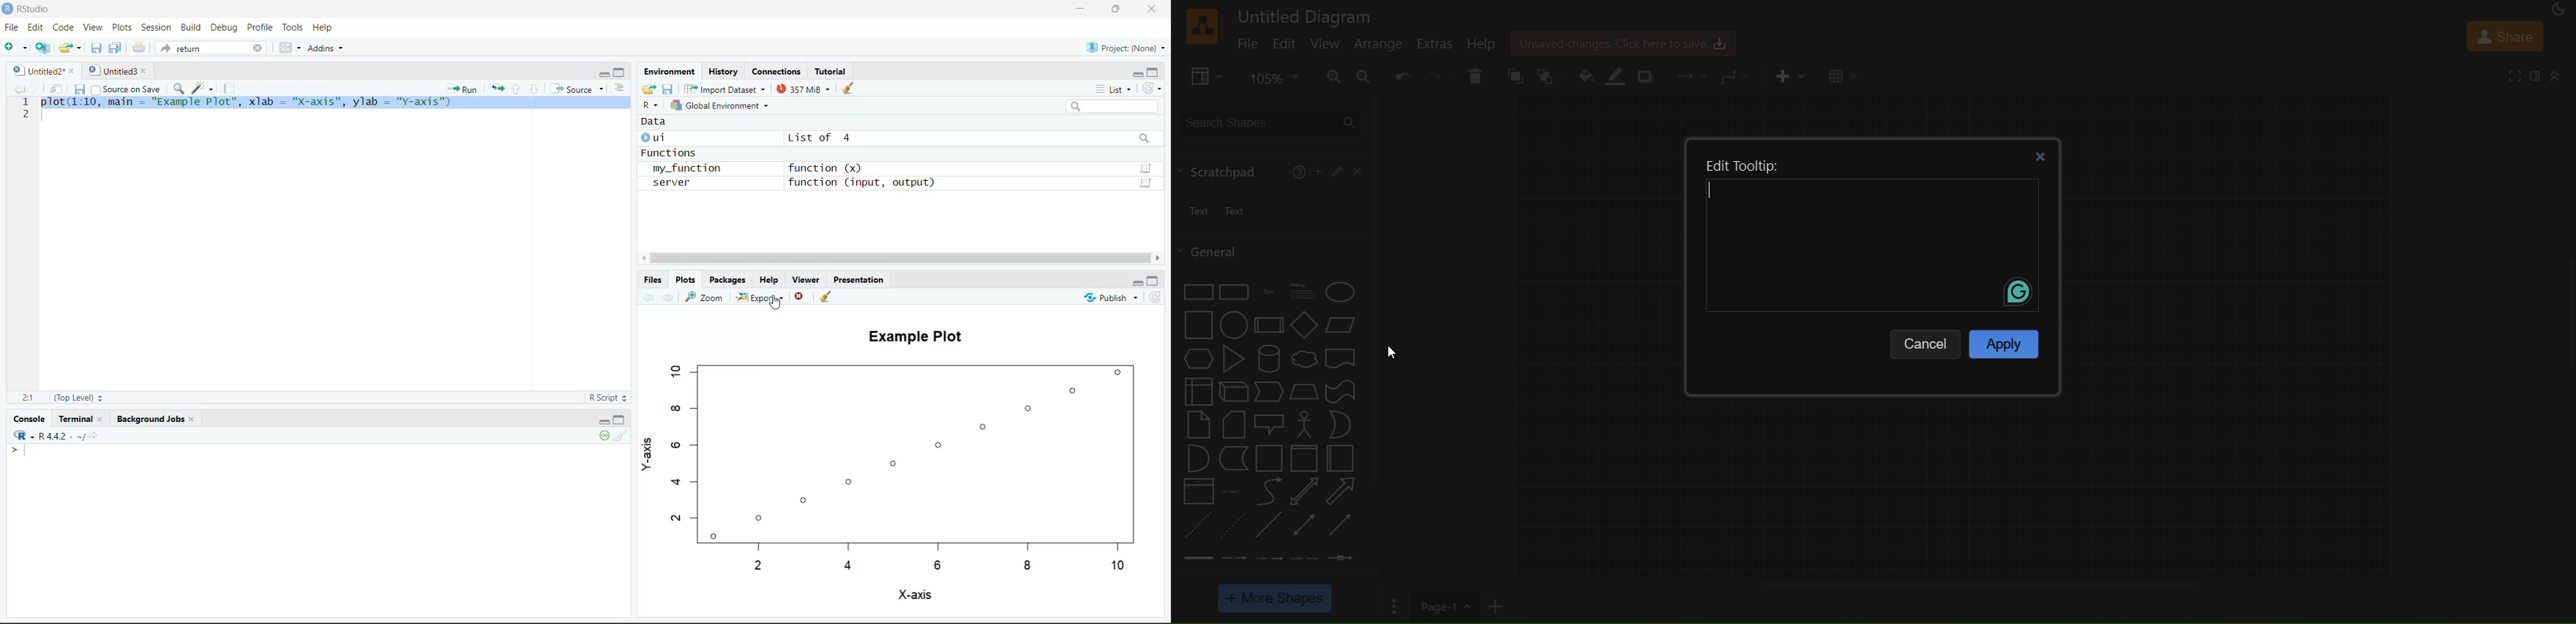 The width and height of the screenshot is (2576, 644). I want to click on triangle, so click(1233, 359).